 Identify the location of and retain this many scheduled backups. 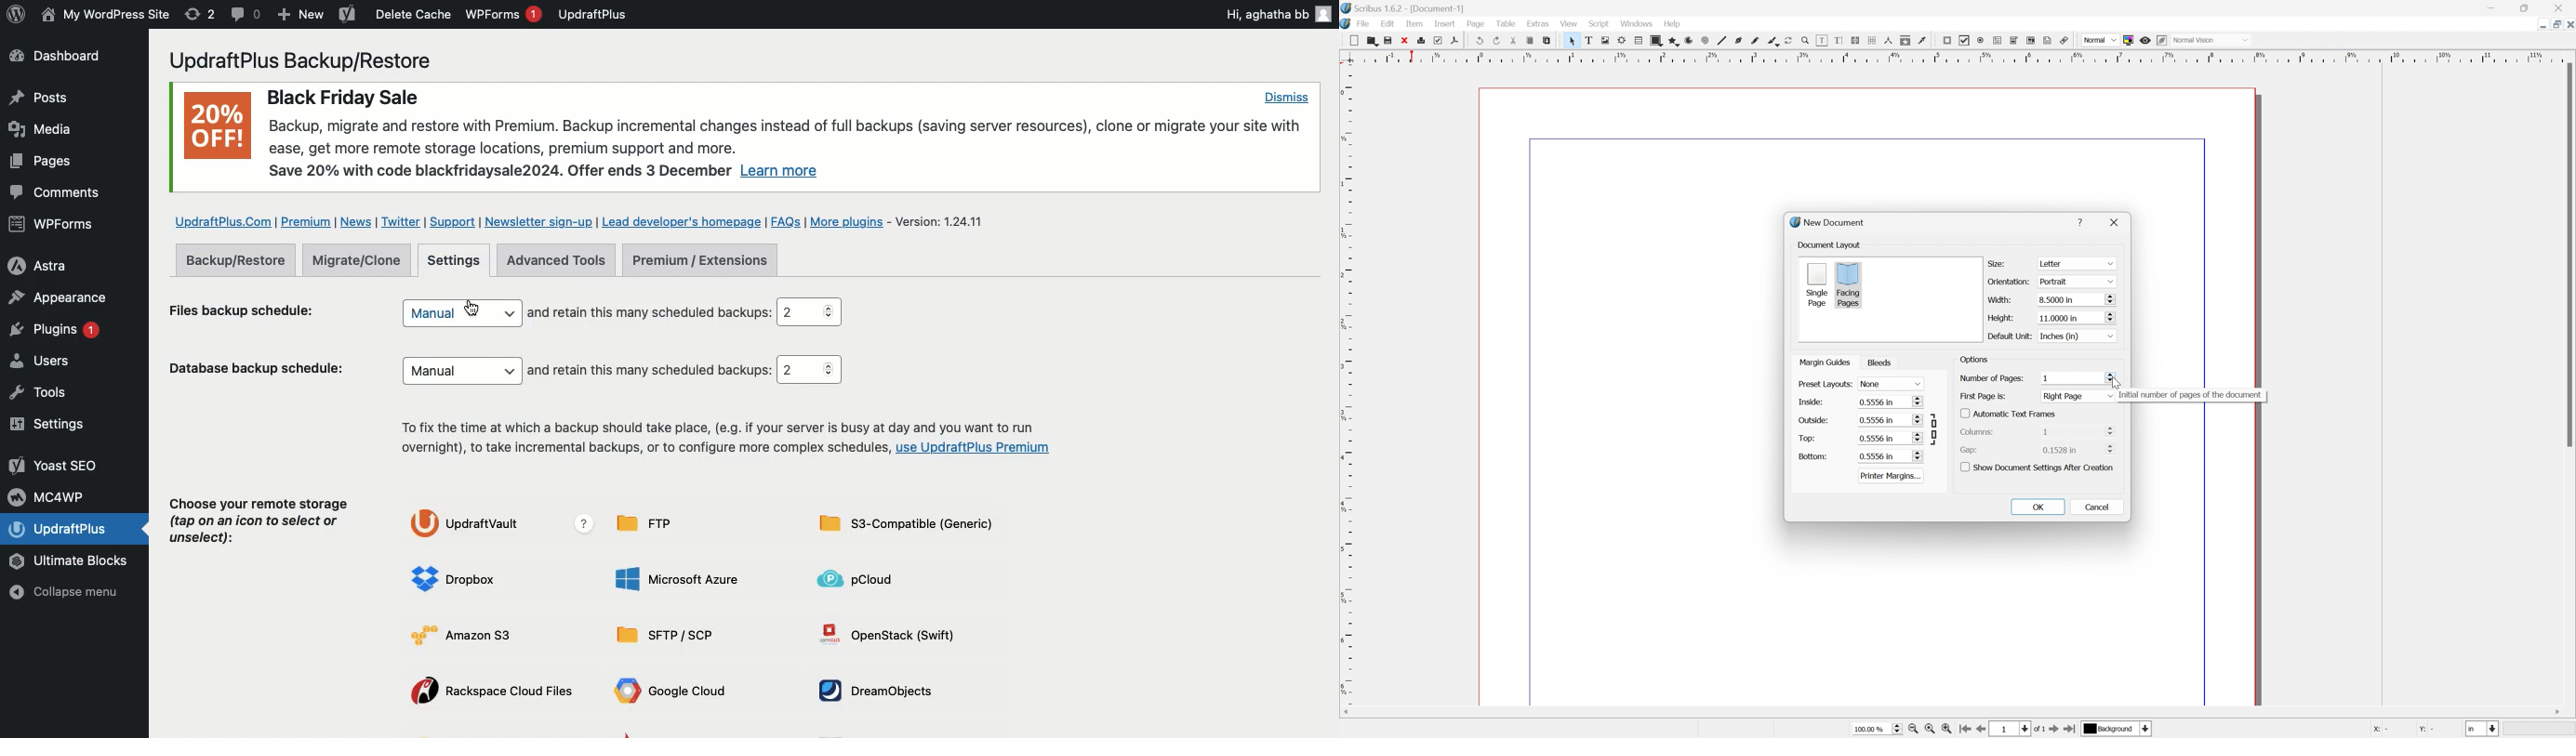
(649, 312).